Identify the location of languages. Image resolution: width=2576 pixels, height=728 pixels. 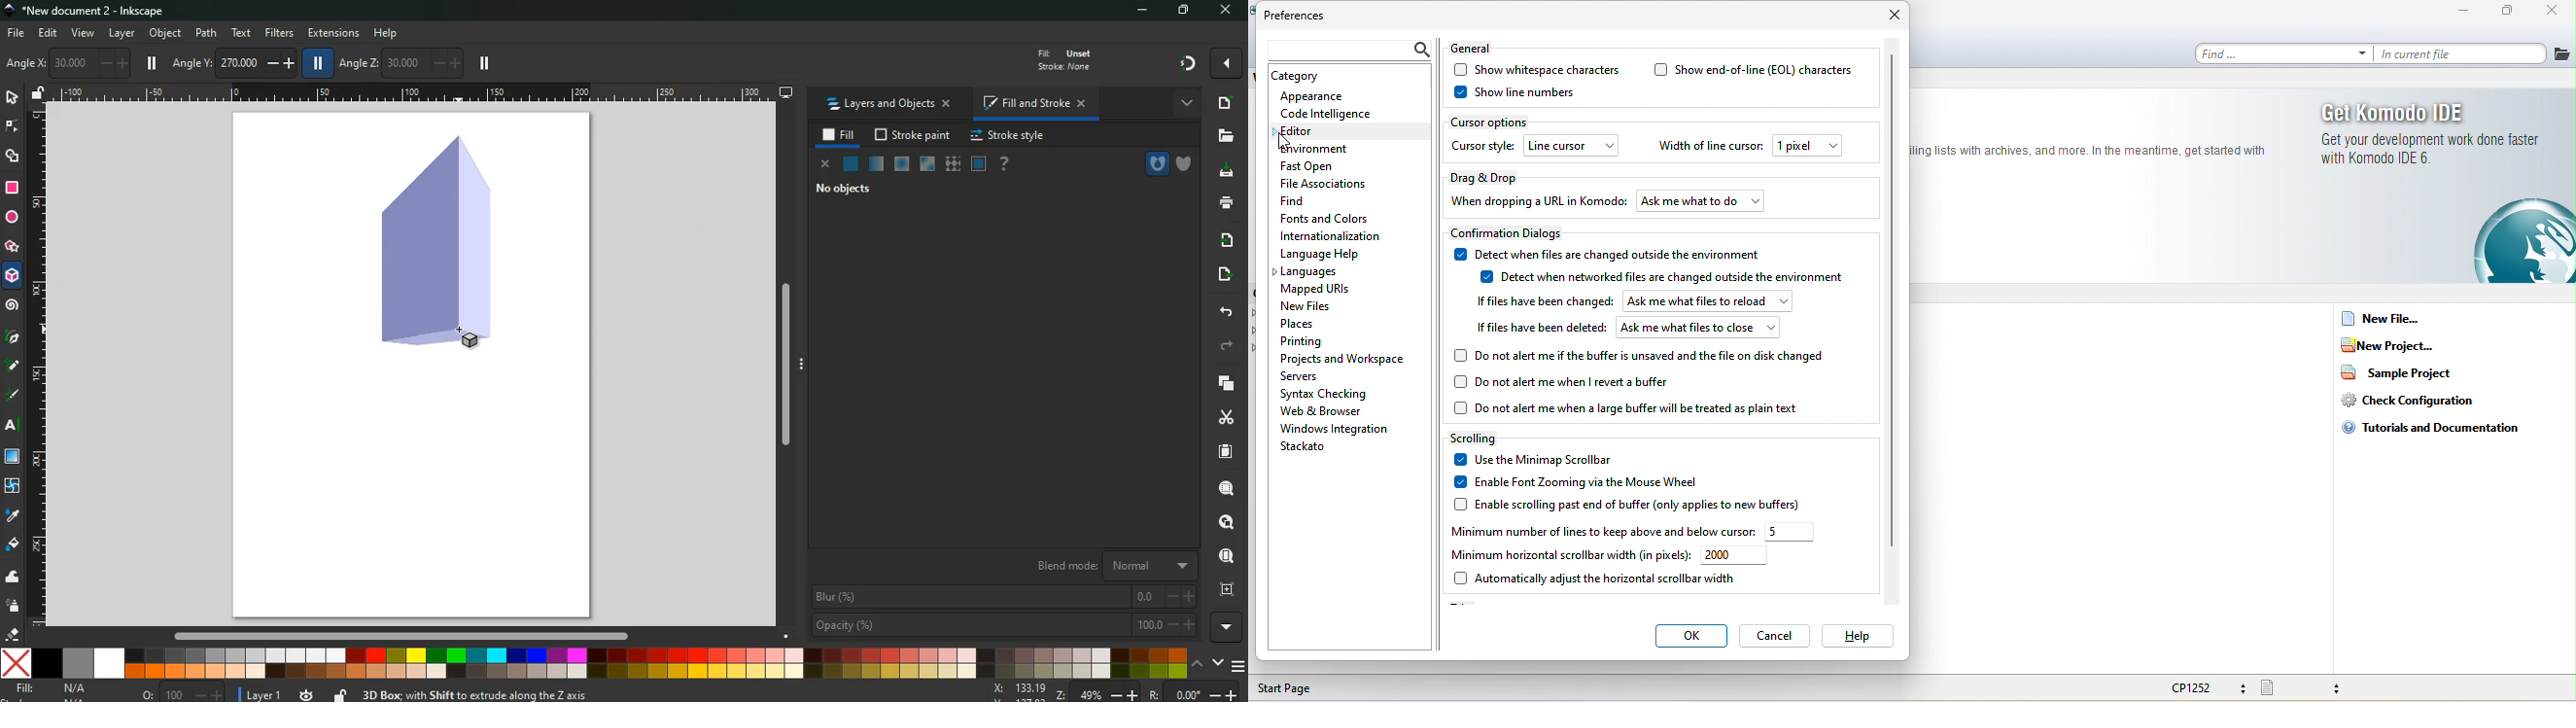
(1325, 272).